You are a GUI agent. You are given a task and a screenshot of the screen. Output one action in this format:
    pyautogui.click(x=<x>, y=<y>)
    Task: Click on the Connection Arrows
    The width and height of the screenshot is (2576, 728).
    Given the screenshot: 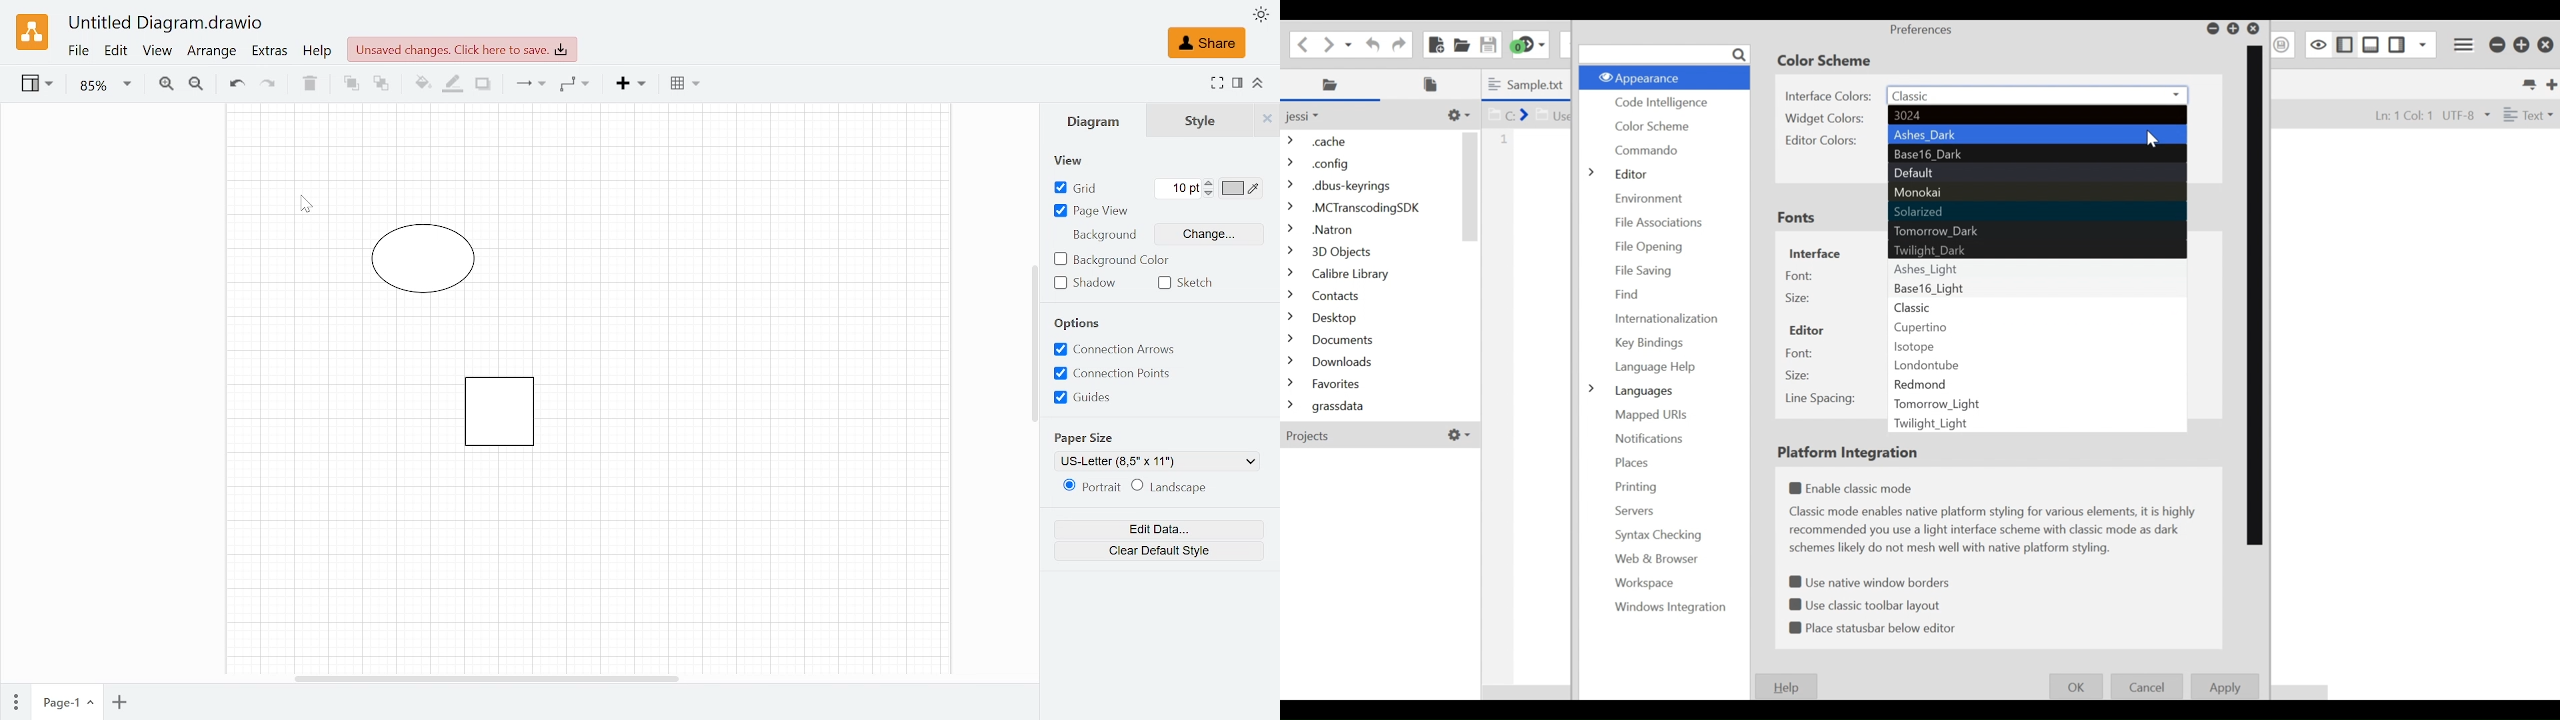 What is the action you would take?
    pyautogui.click(x=1116, y=349)
    